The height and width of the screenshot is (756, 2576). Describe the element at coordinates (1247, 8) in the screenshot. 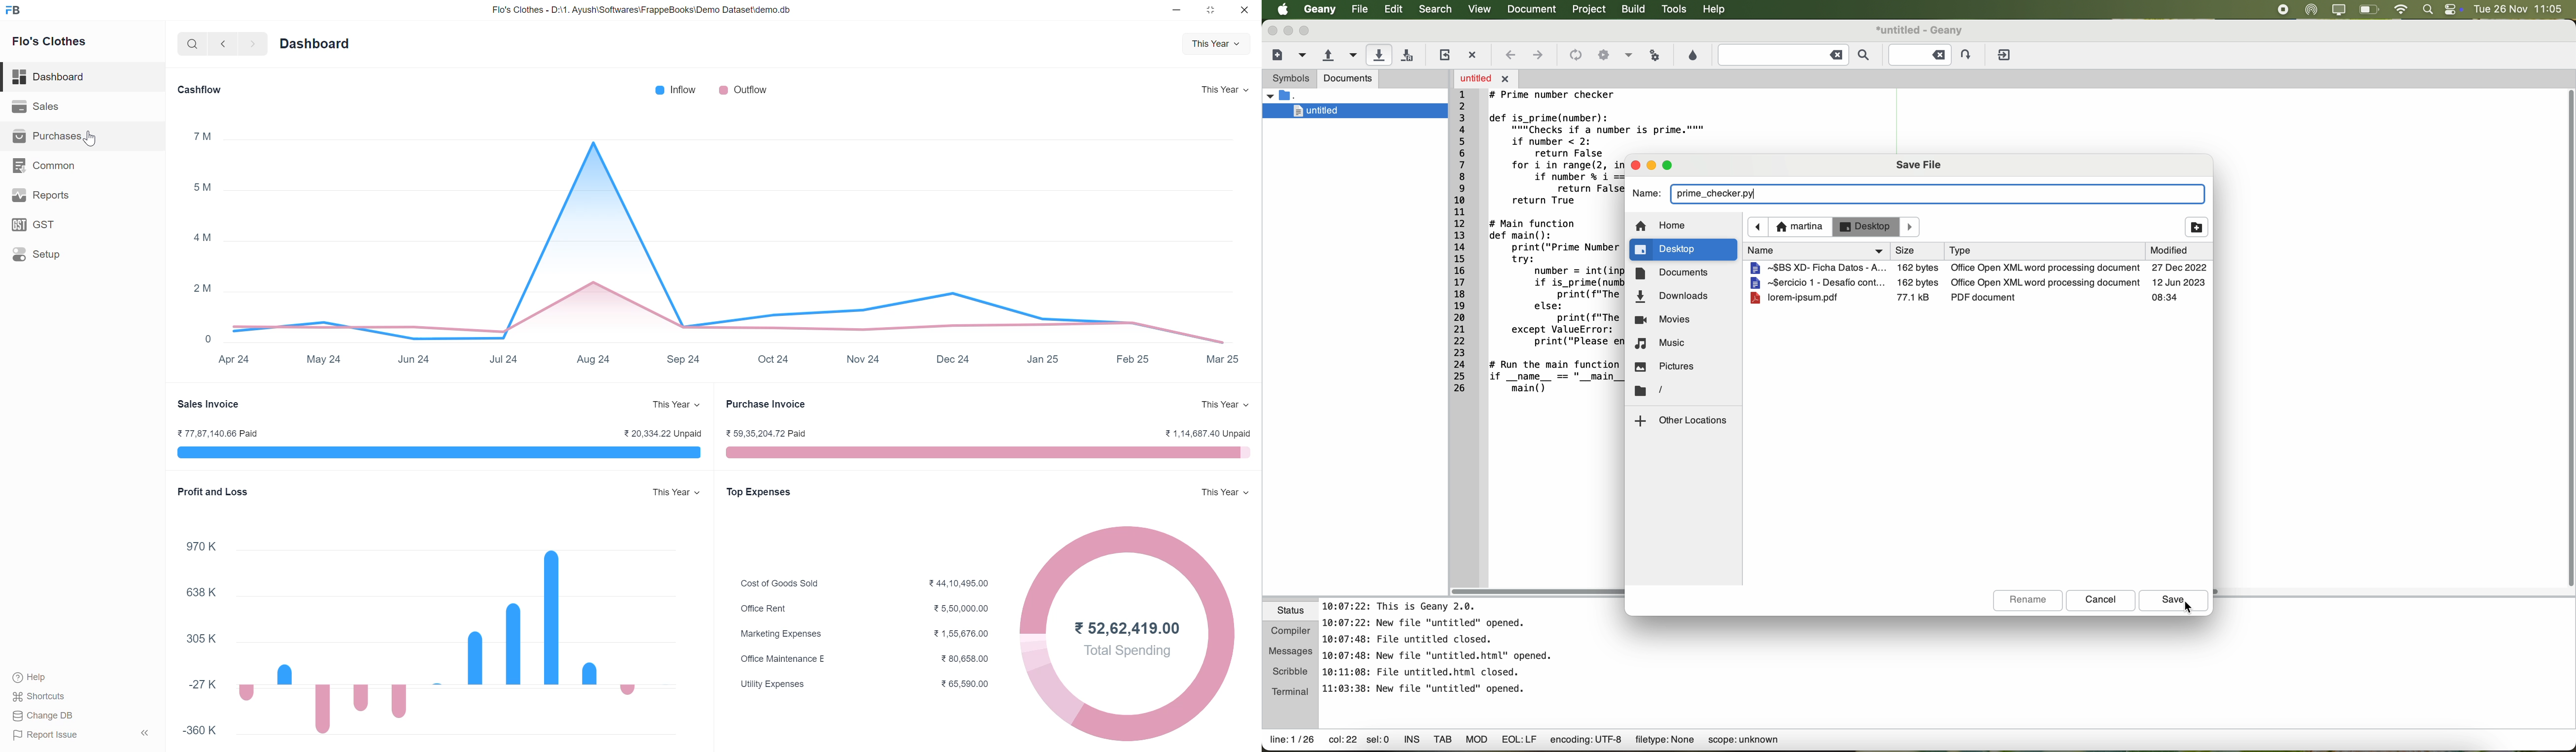

I see `close` at that location.